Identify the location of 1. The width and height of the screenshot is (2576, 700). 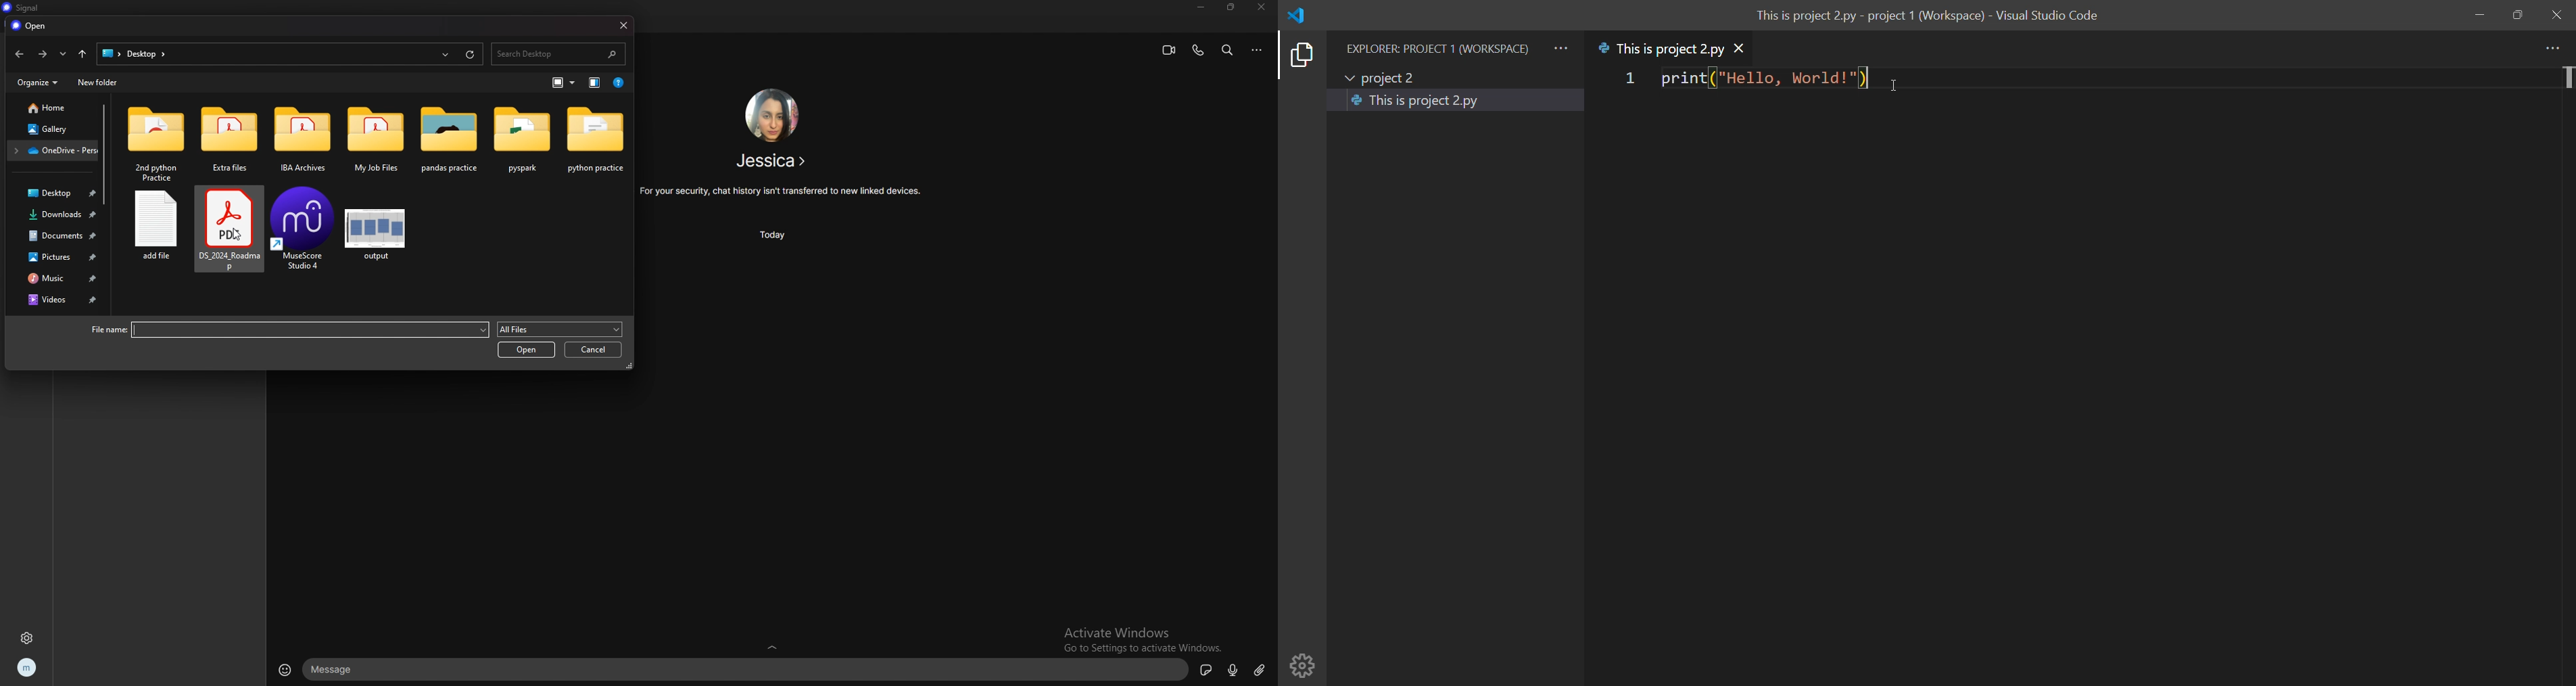
(1620, 80).